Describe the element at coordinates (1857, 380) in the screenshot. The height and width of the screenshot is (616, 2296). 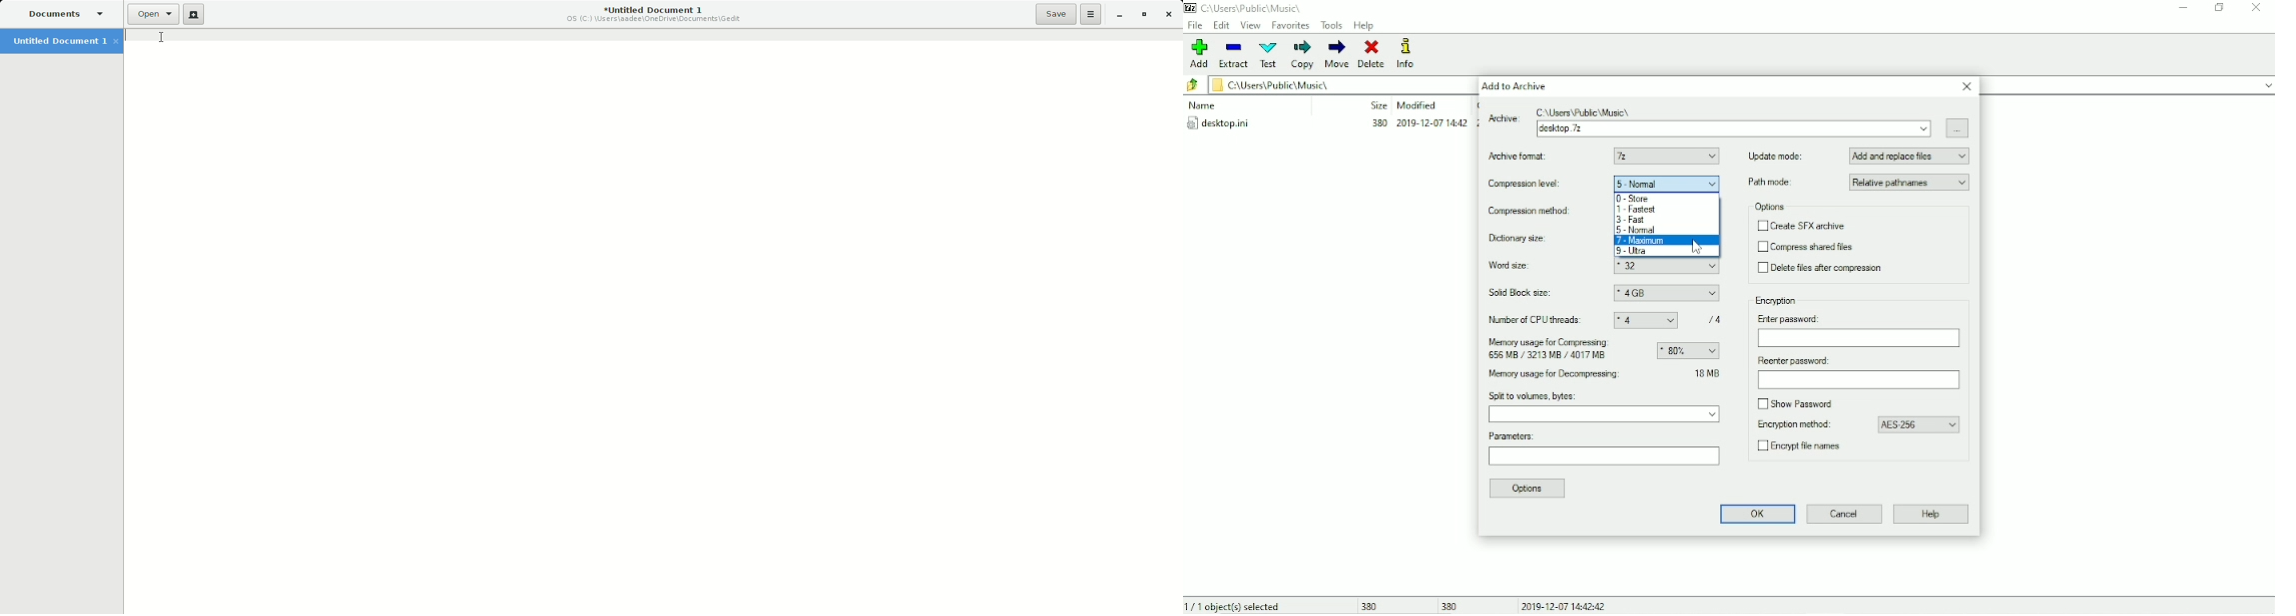
I see `Reenter password` at that location.